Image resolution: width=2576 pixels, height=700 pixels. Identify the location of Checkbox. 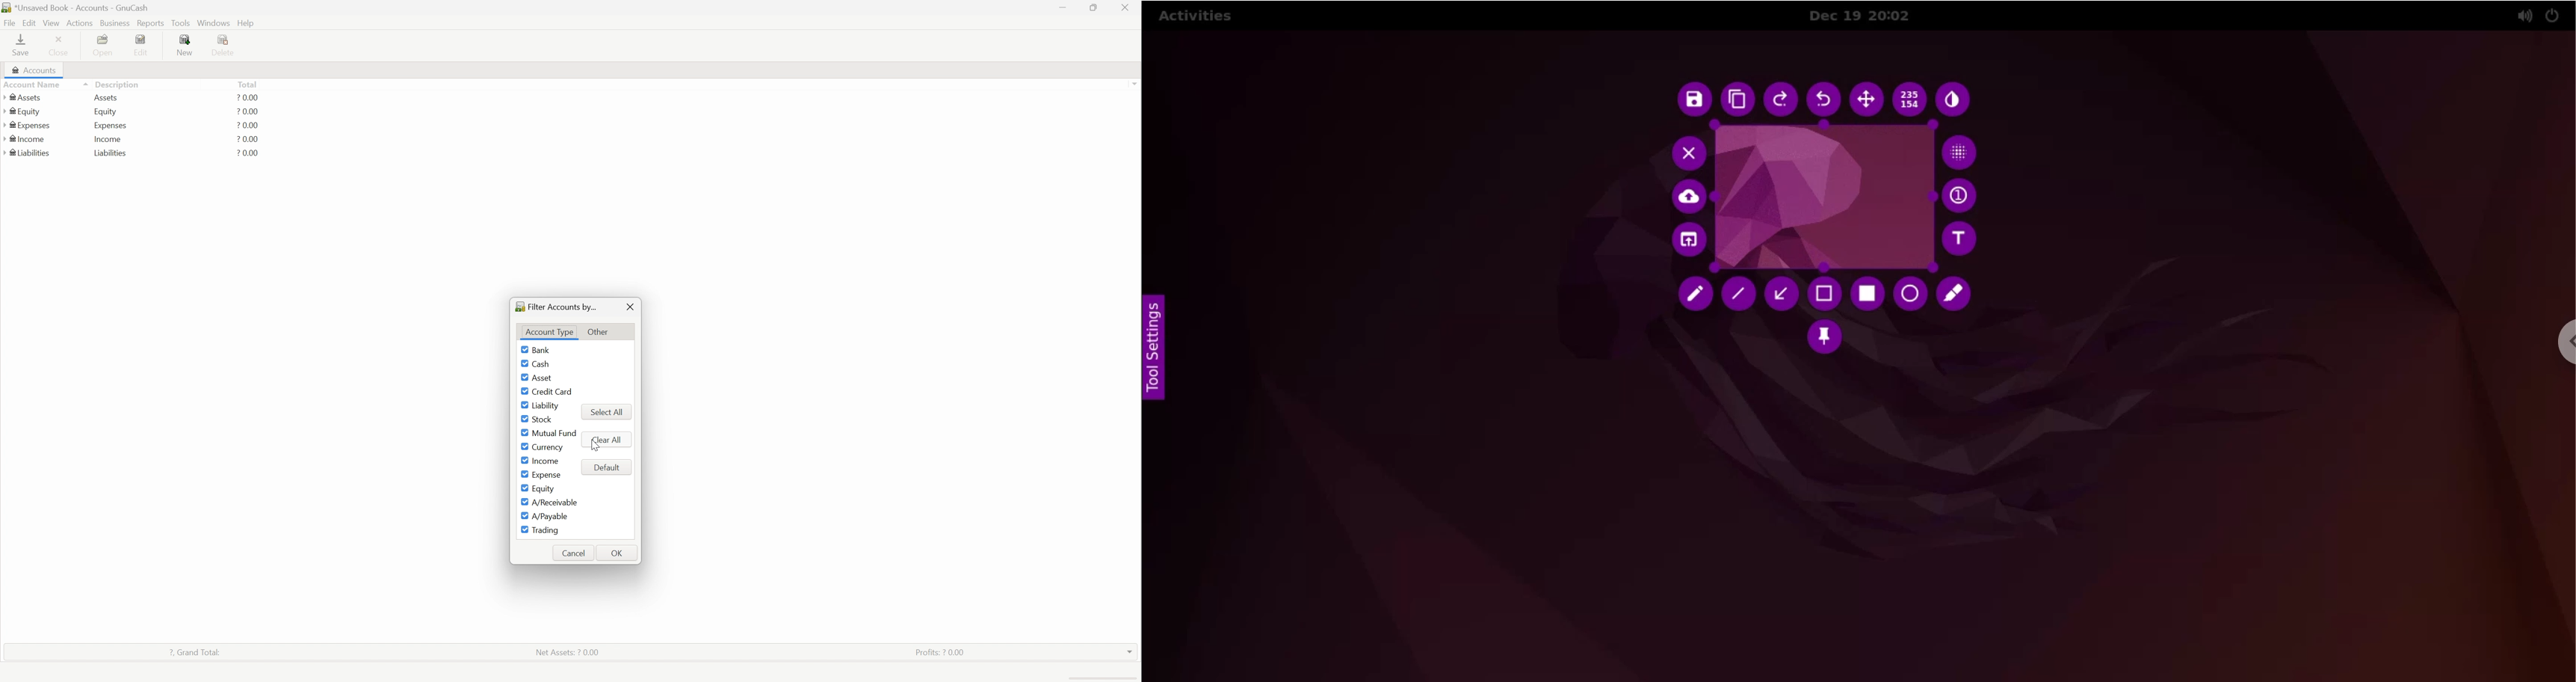
(524, 378).